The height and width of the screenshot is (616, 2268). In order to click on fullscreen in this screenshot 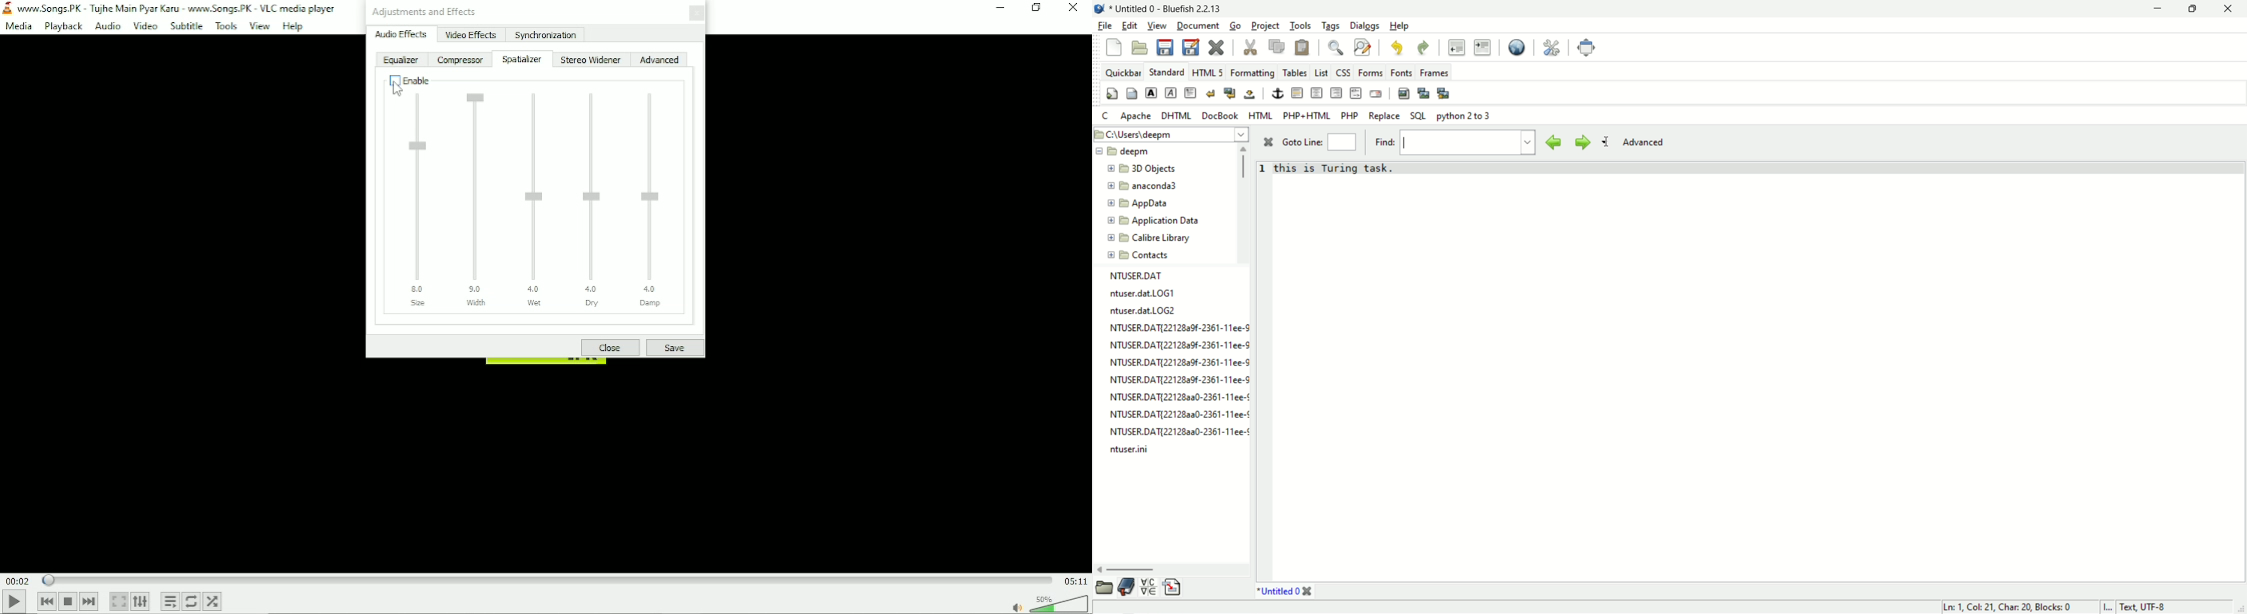, I will do `click(1587, 48)`.